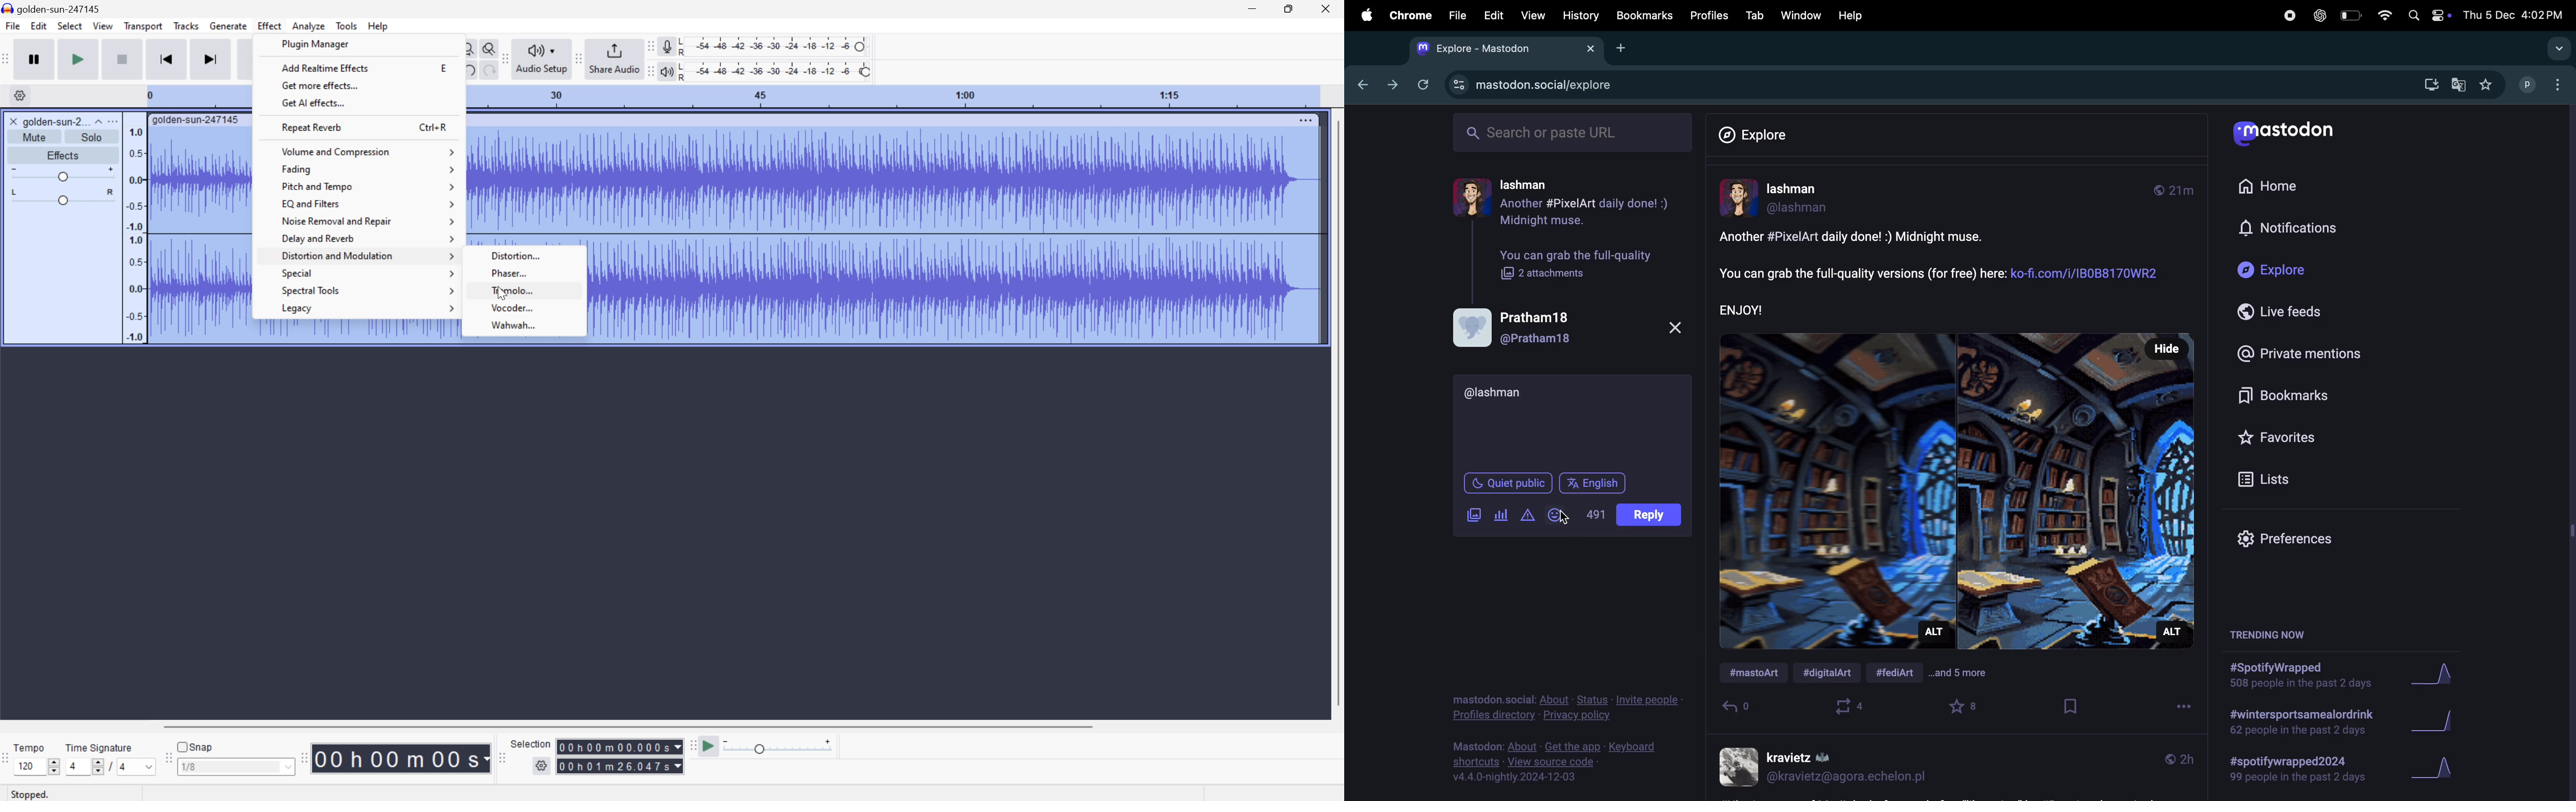 The height and width of the screenshot is (812, 2576). What do you see at coordinates (542, 60) in the screenshot?
I see `Audio setup` at bounding box center [542, 60].